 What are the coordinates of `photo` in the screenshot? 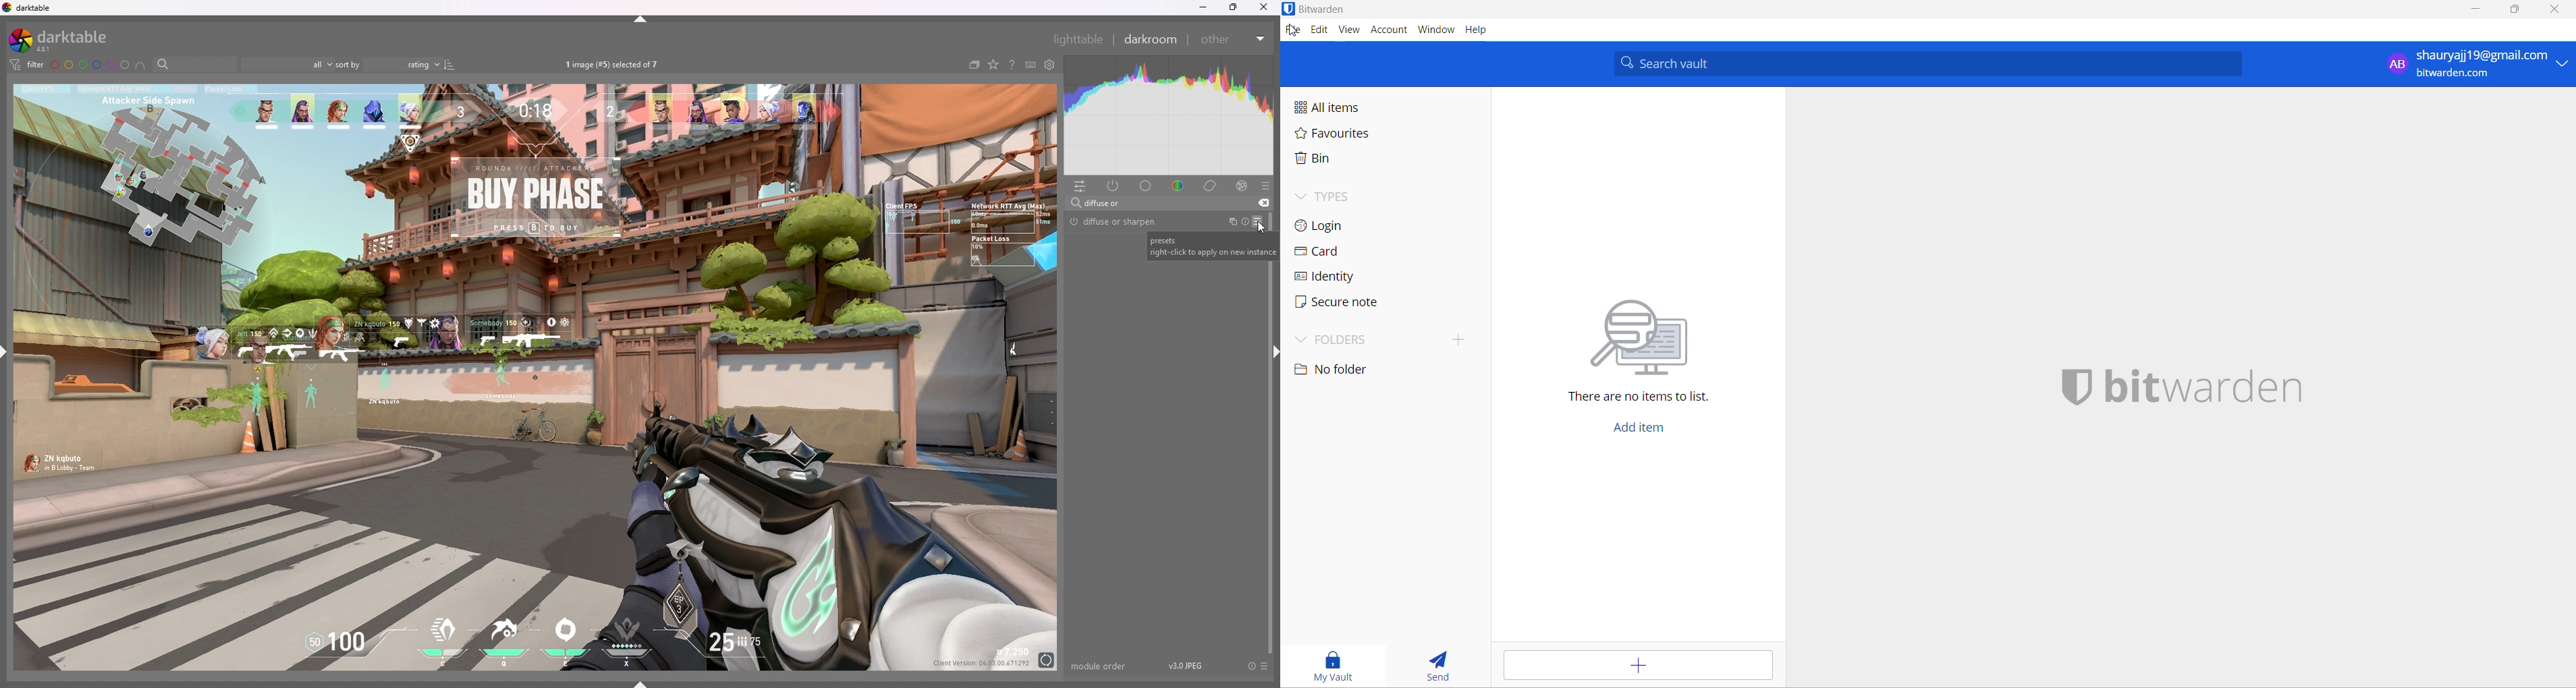 It's located at (537, 377).